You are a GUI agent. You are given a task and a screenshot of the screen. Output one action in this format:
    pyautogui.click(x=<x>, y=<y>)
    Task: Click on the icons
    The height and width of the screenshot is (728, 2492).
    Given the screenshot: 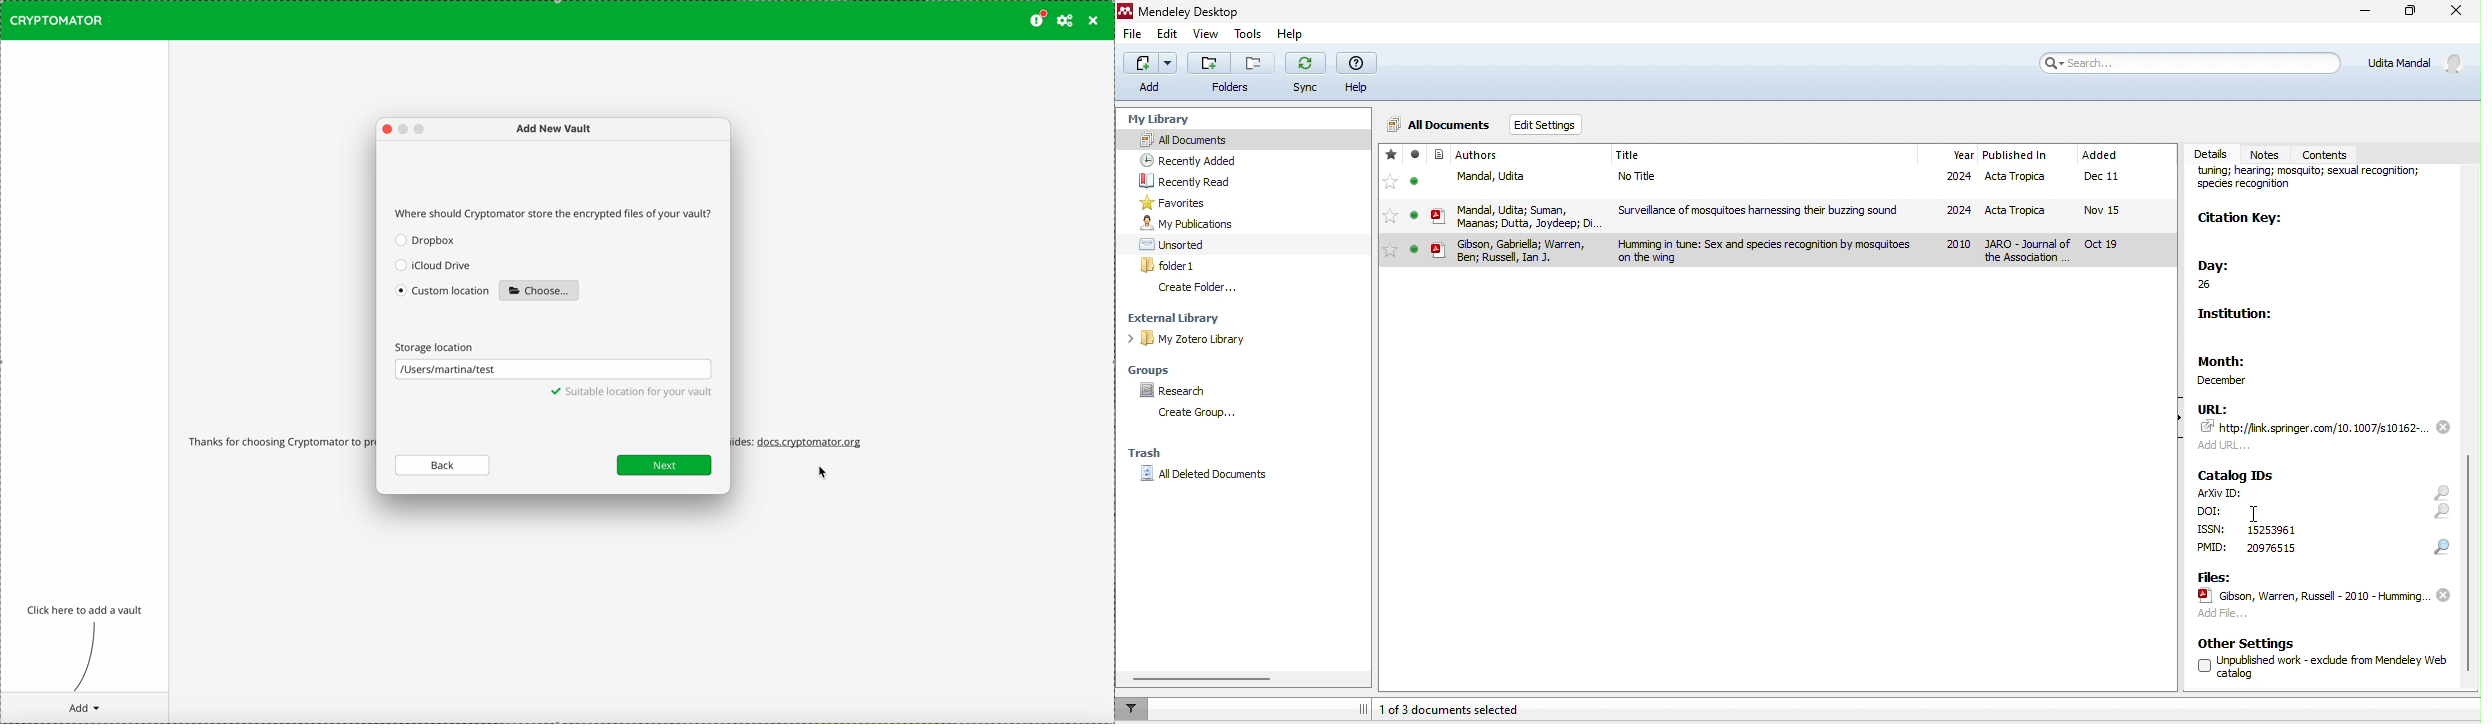 What is the action you would take?
    pyautogui.click(x=2442, y=520)
    